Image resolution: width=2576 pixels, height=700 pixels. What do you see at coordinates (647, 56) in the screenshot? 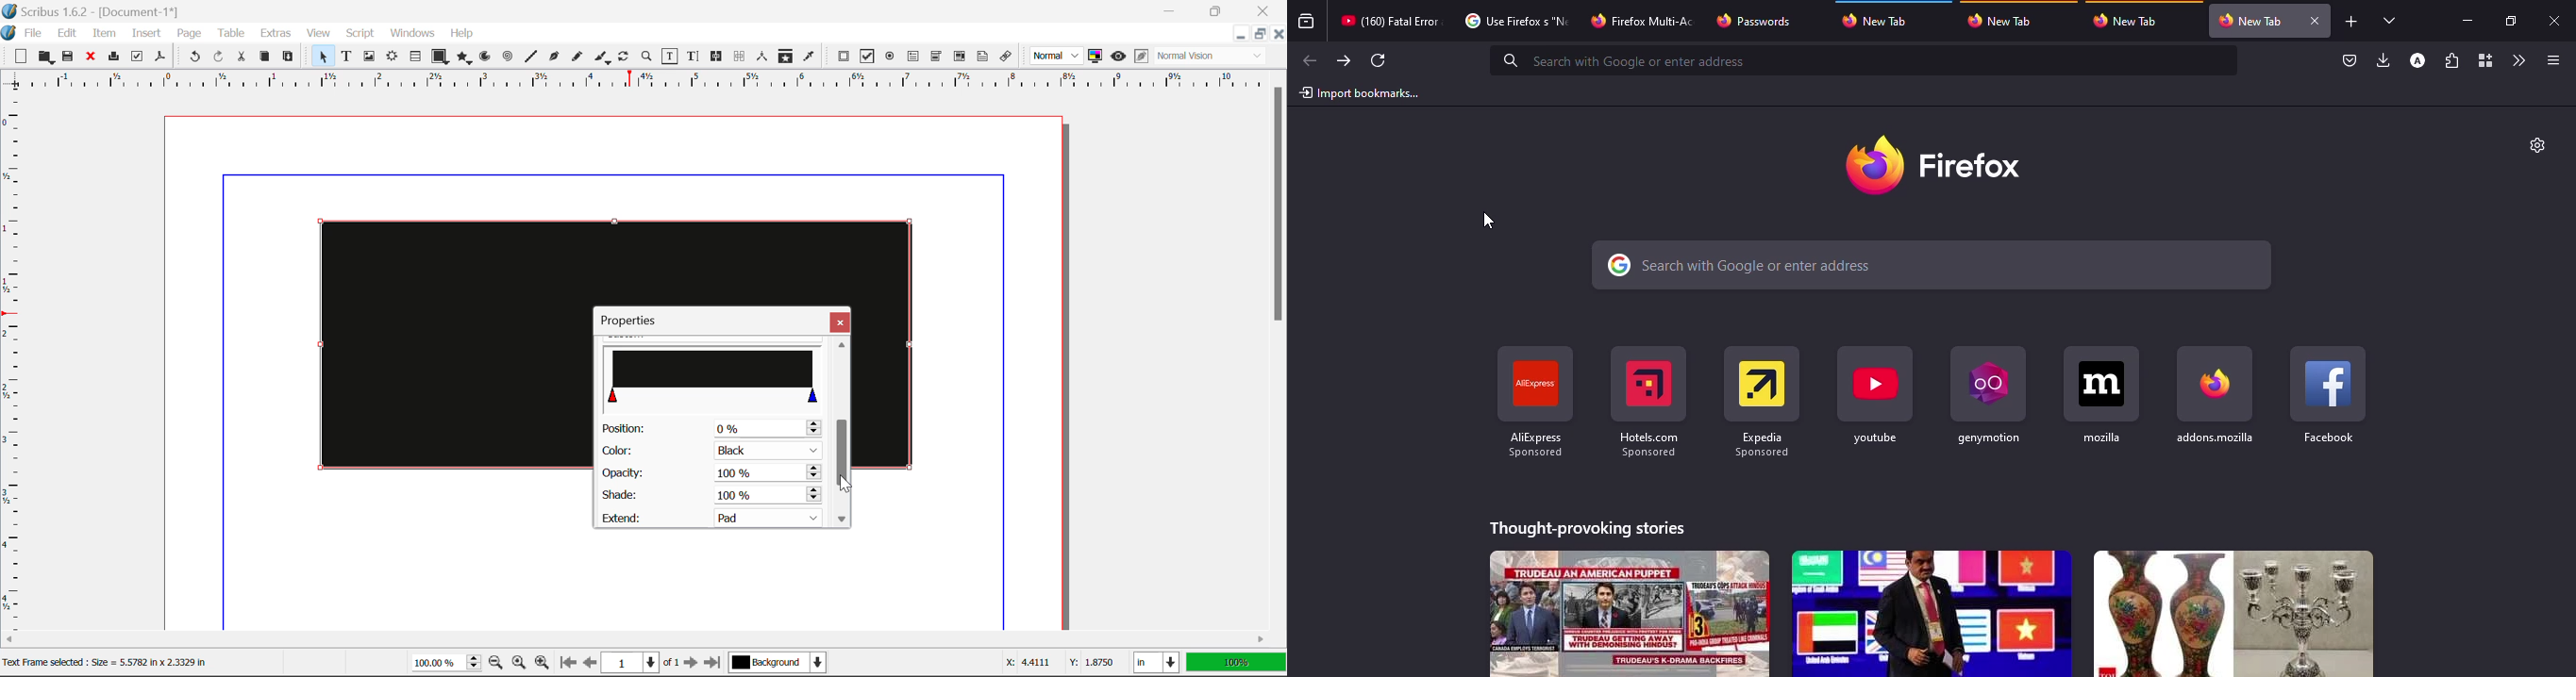
I see `Zoom` at bounding box center [647, 56].